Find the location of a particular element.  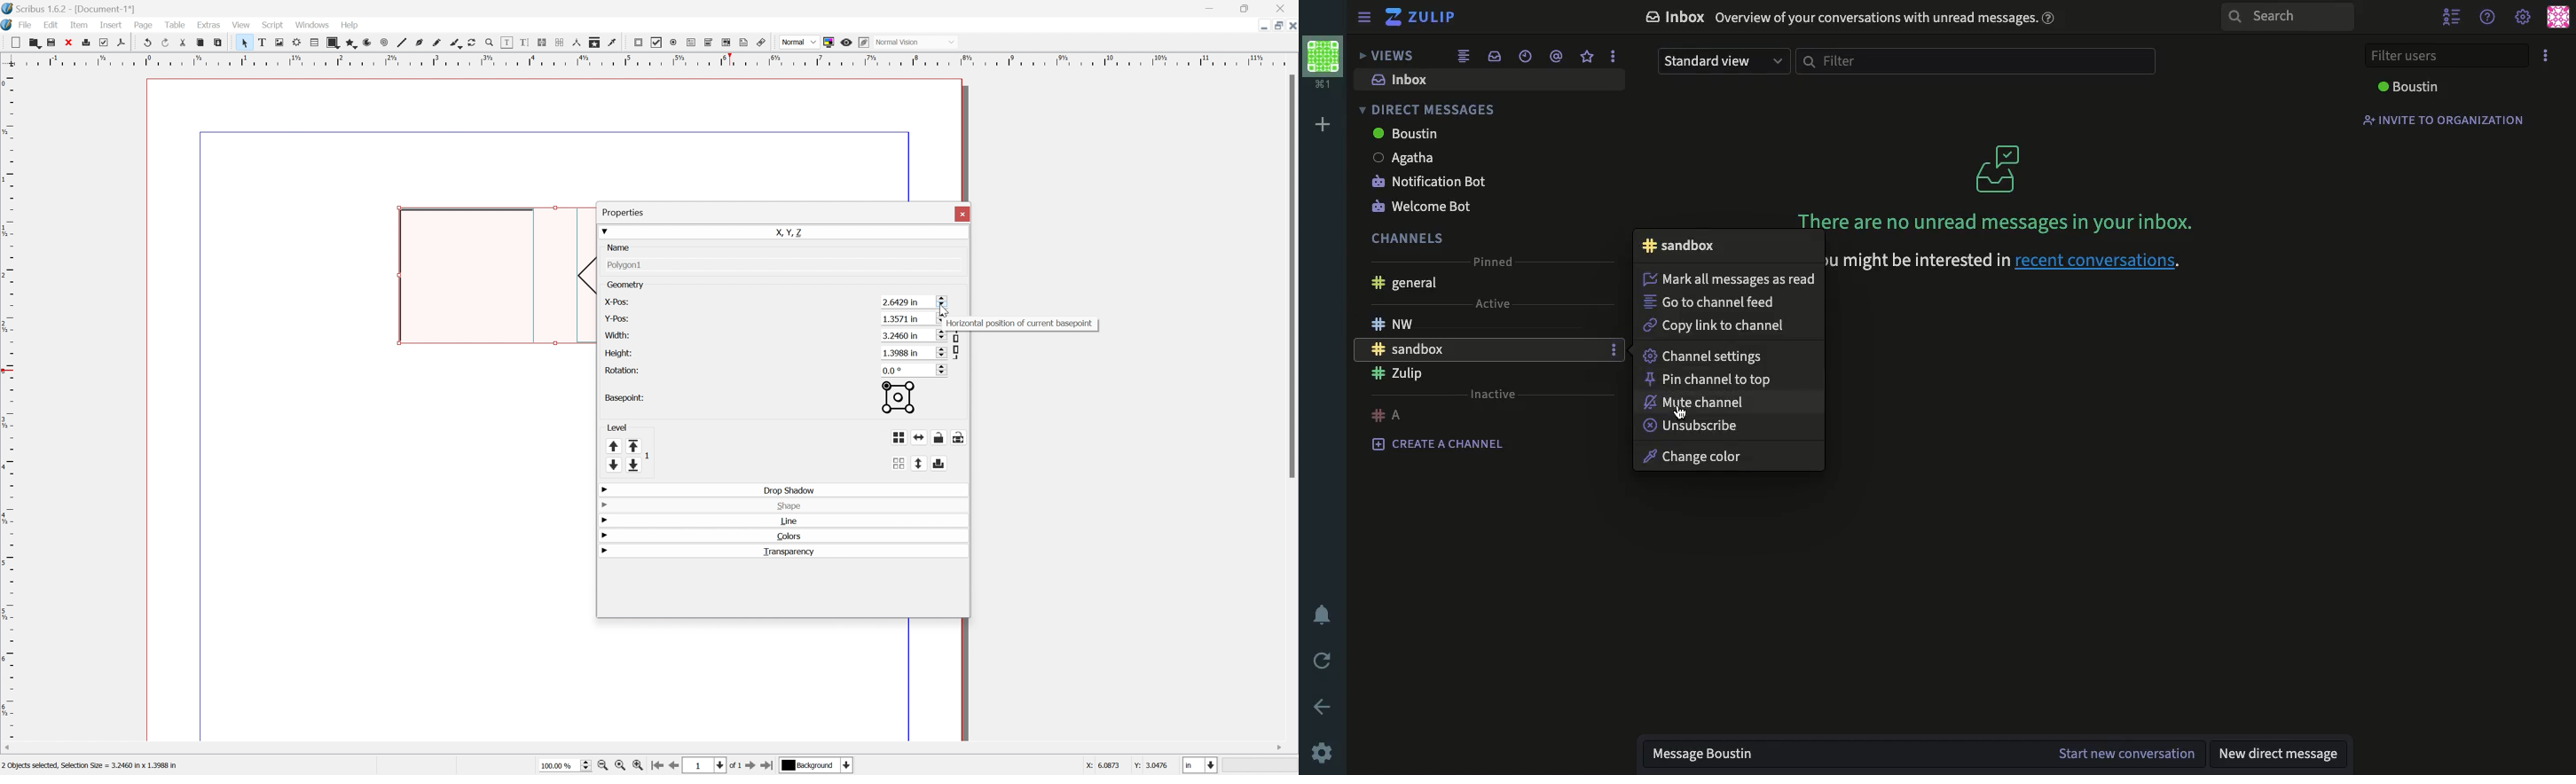

pdf checkbox is located at coordinates (656, 43).